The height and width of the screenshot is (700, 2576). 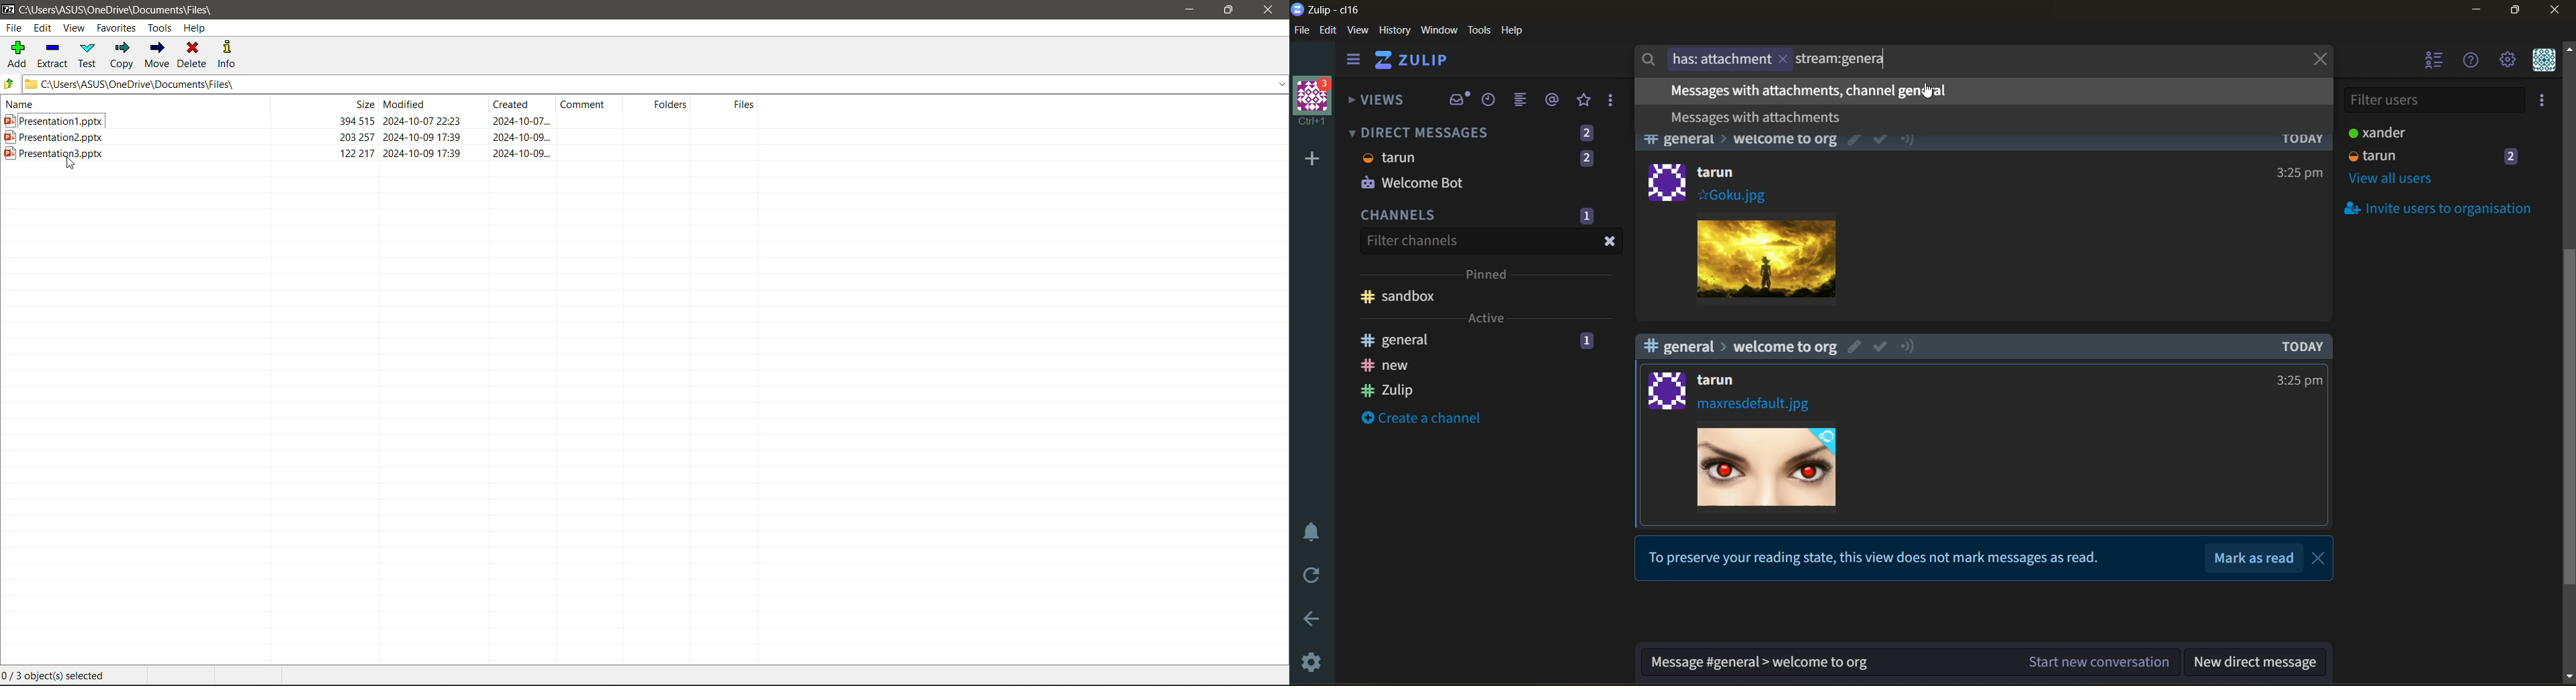 What do you see at coordinates (2433, 101) in the screenshot?
I see `filter users` at bounding box center [2433, 101].